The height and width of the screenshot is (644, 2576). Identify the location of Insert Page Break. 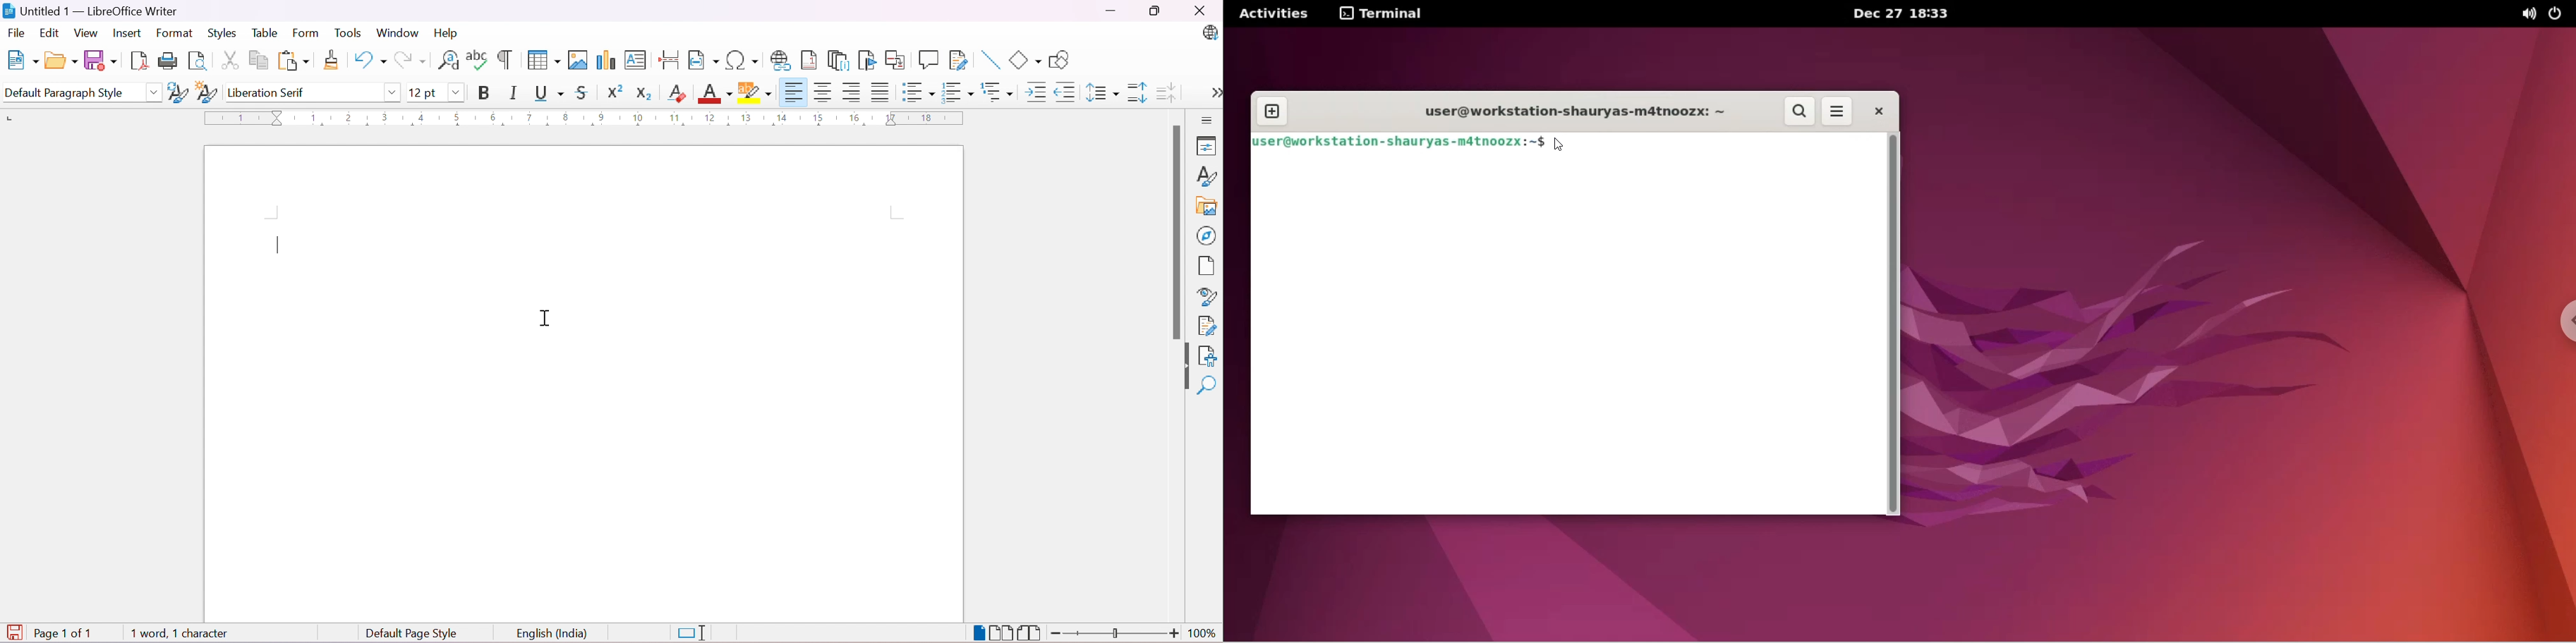
(670, 62).